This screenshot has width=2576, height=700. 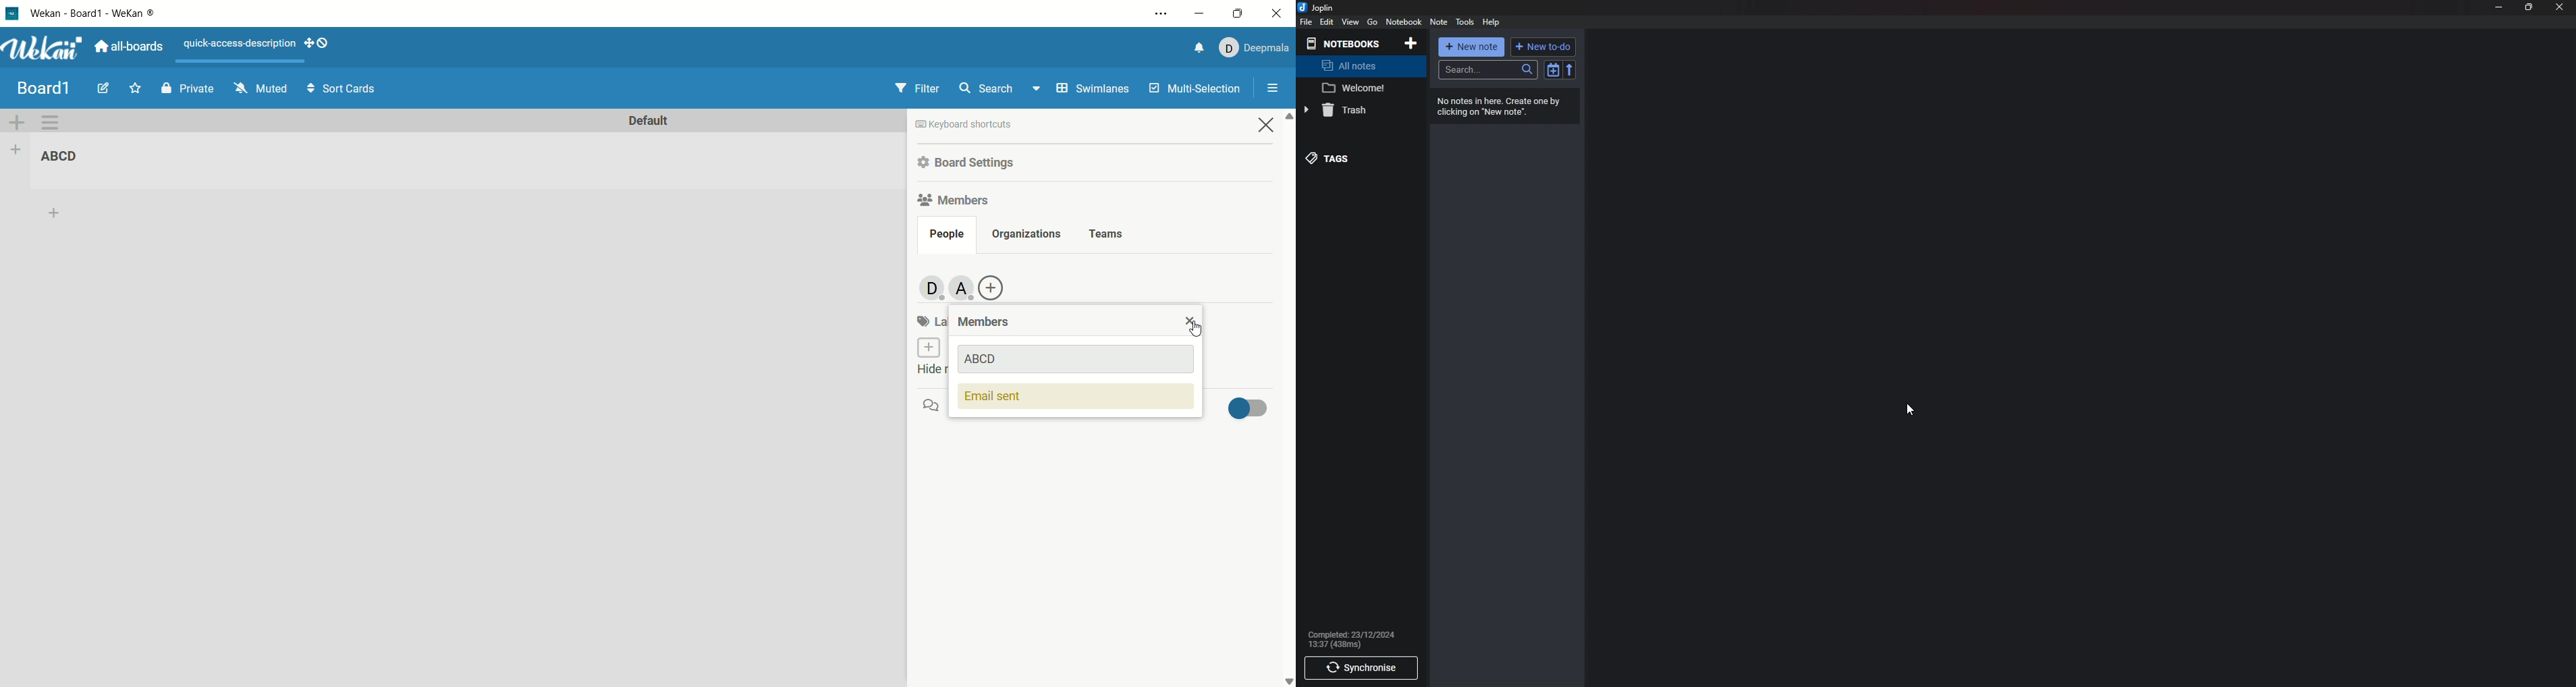 I want to click on file, so click(x=1305, y=23).